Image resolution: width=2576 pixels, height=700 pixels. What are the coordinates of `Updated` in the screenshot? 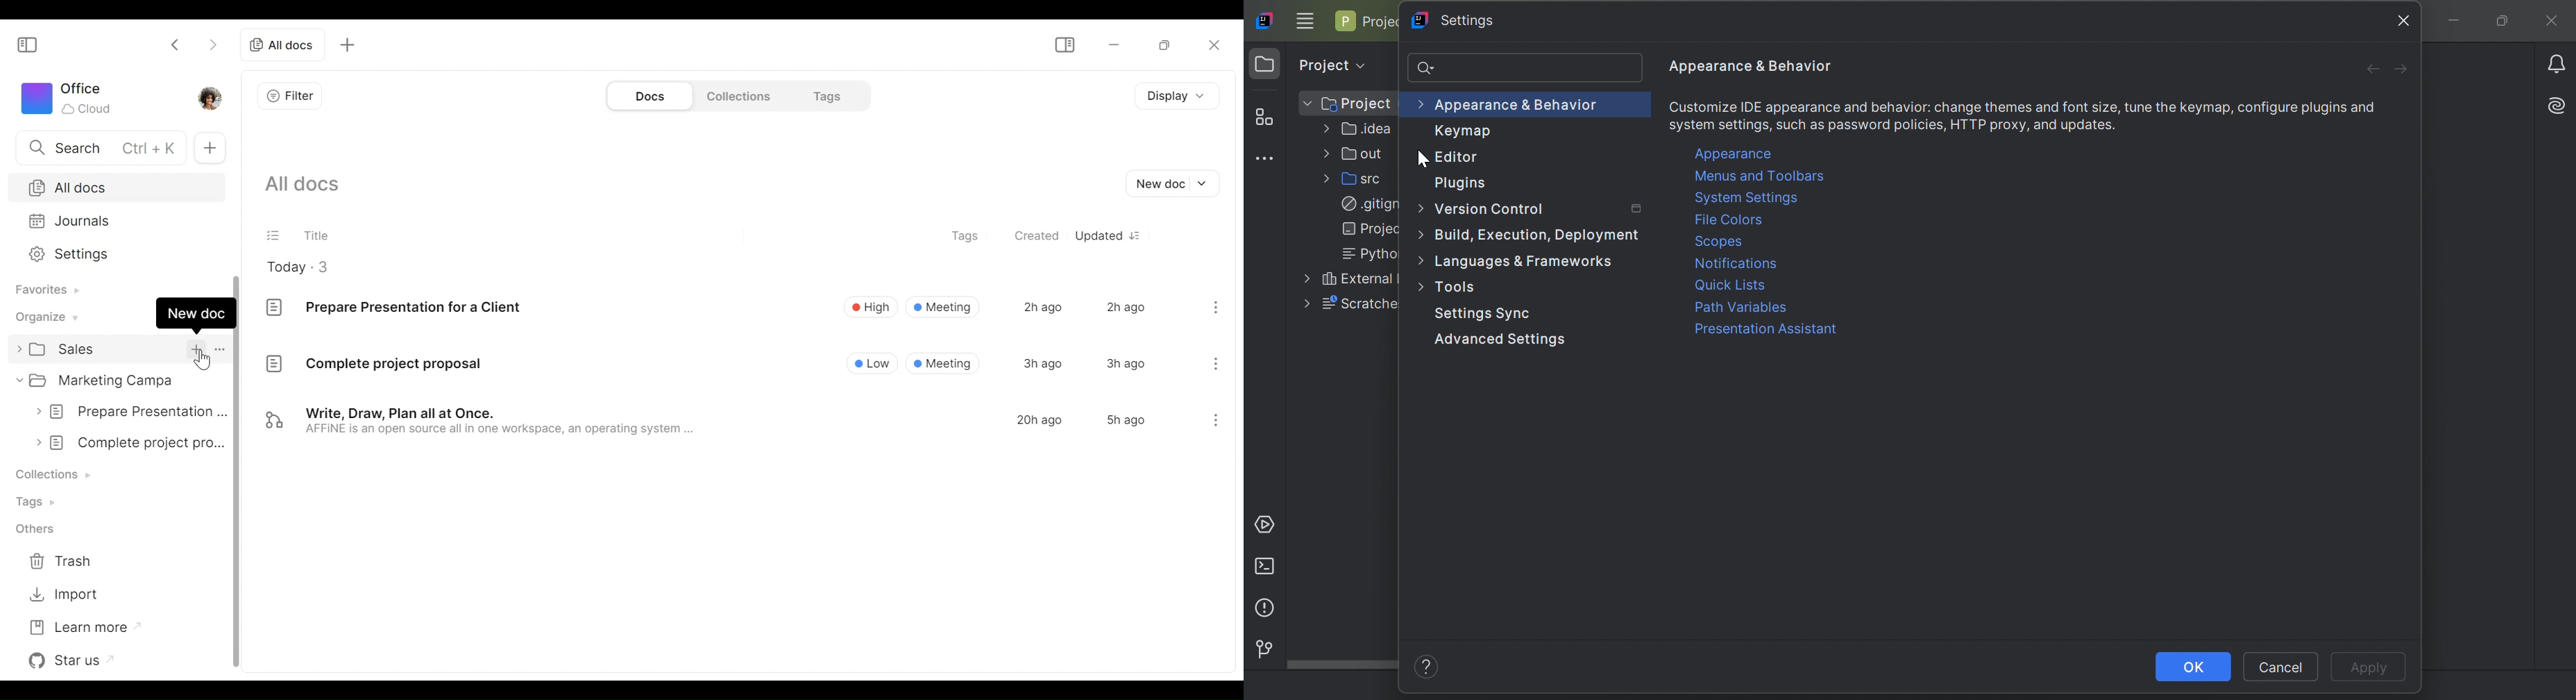 It's located at (1099, 235).